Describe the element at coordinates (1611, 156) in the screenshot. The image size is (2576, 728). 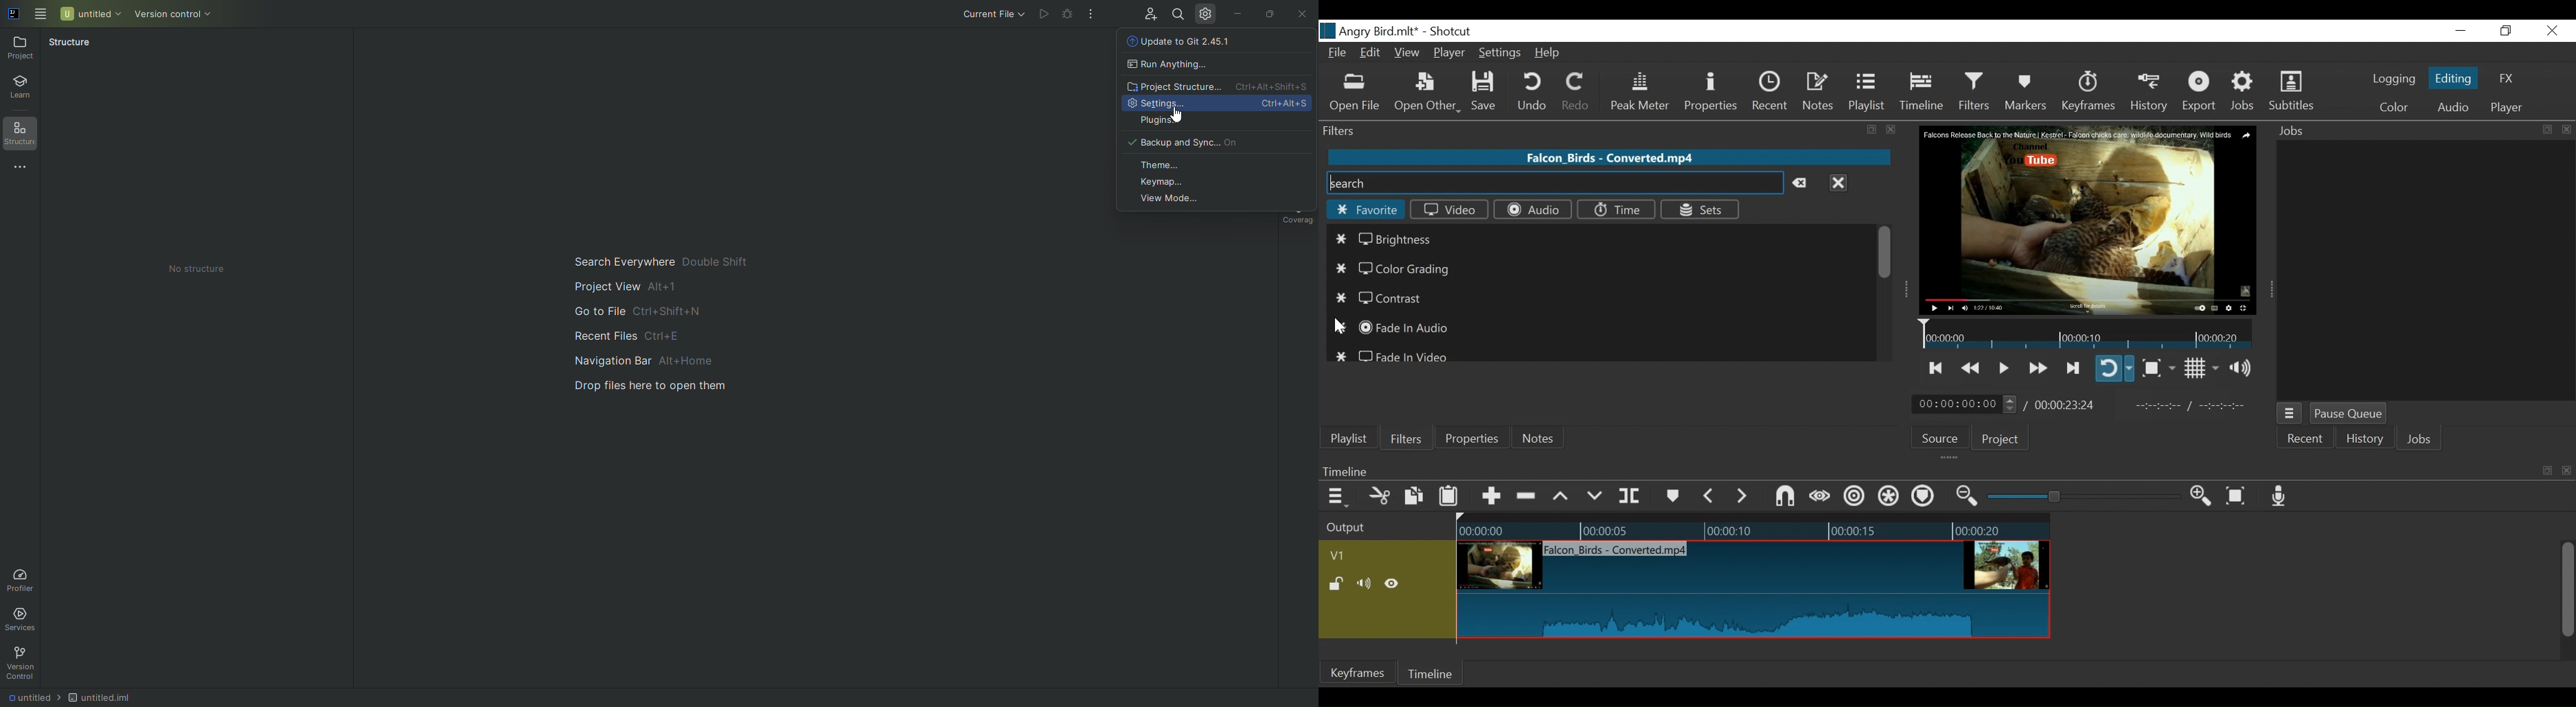
I see `File Name` at that location.